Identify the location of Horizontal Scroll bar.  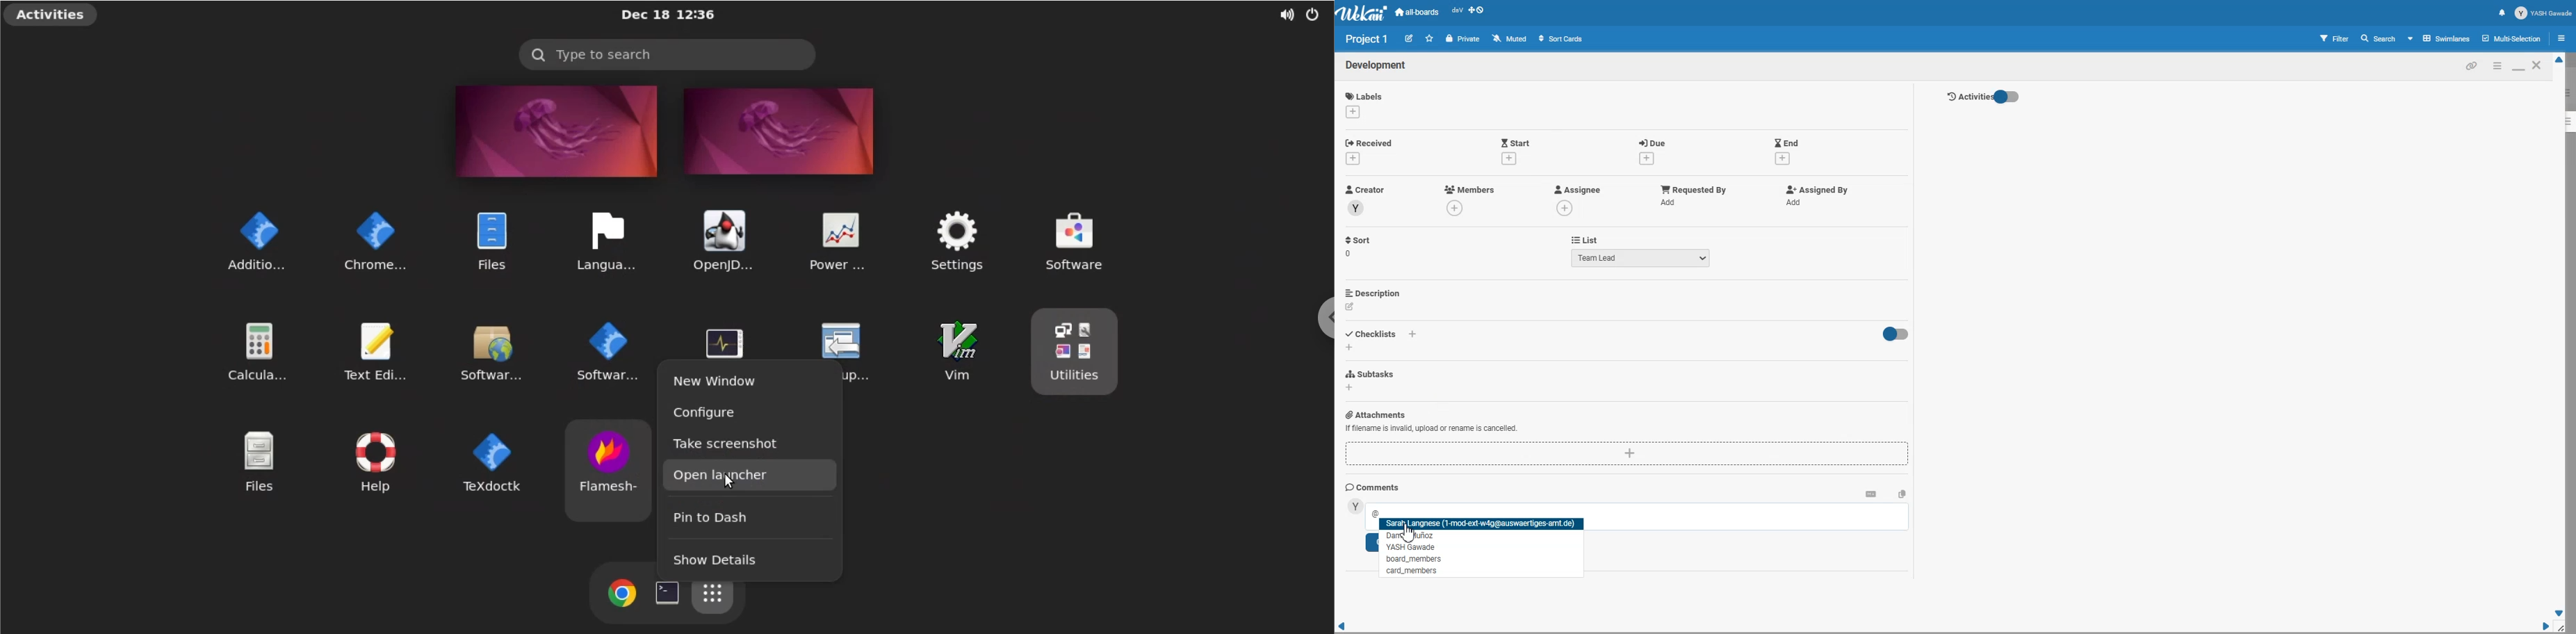
(1943, 627).